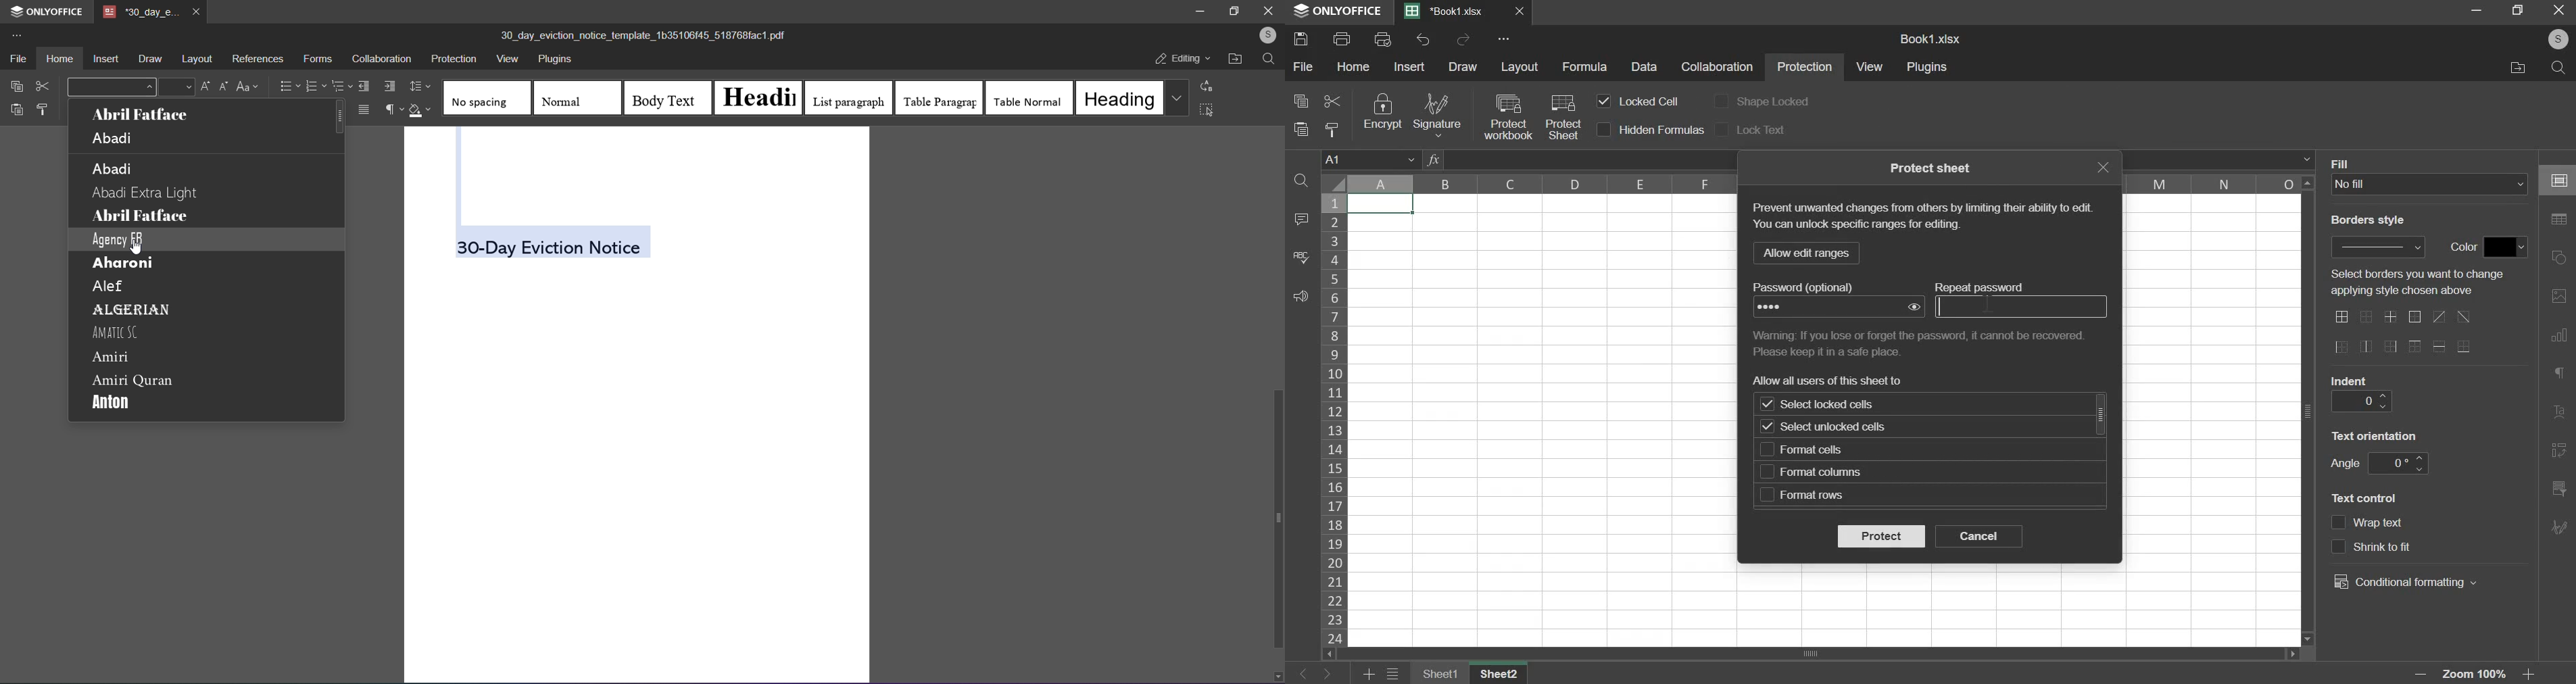  Describe the element at coordinates (2338, 547) in the screenshot. I see `checkbox` at that location.